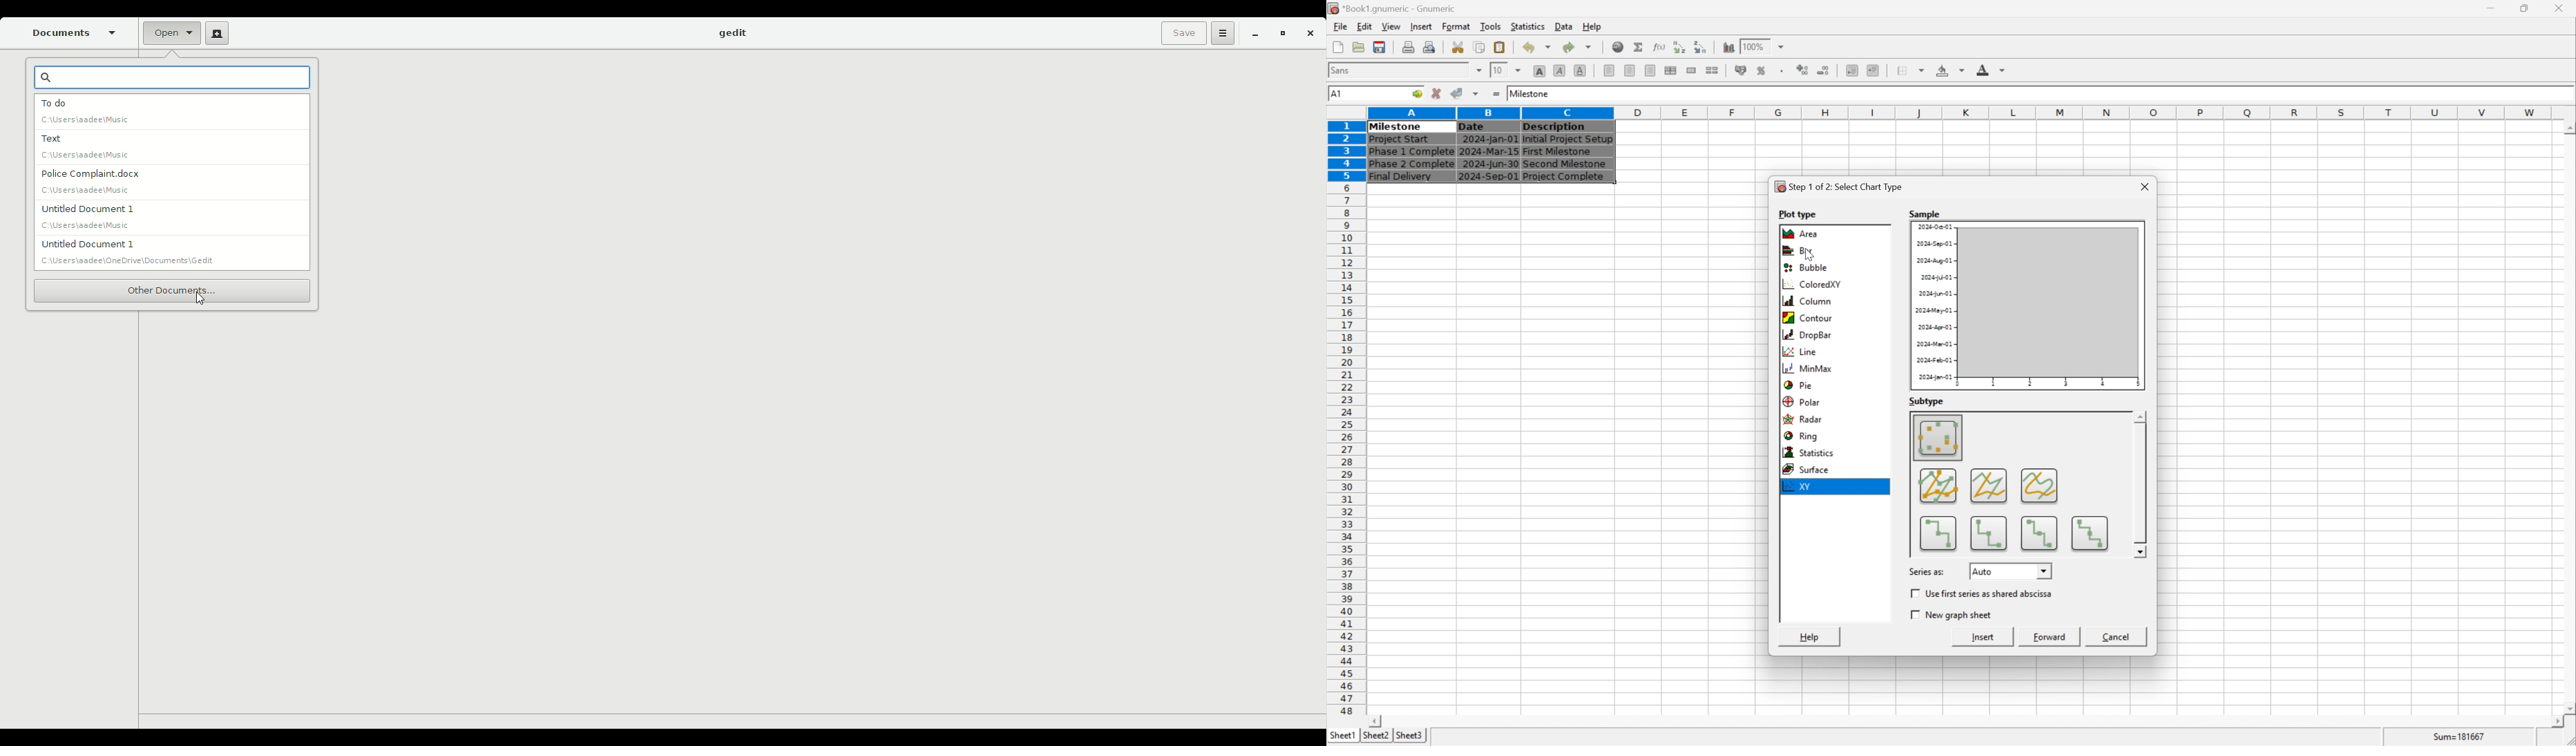  Describe the element at coordinates (1782, 46) in the screenshot. I see `drop down` at that location.